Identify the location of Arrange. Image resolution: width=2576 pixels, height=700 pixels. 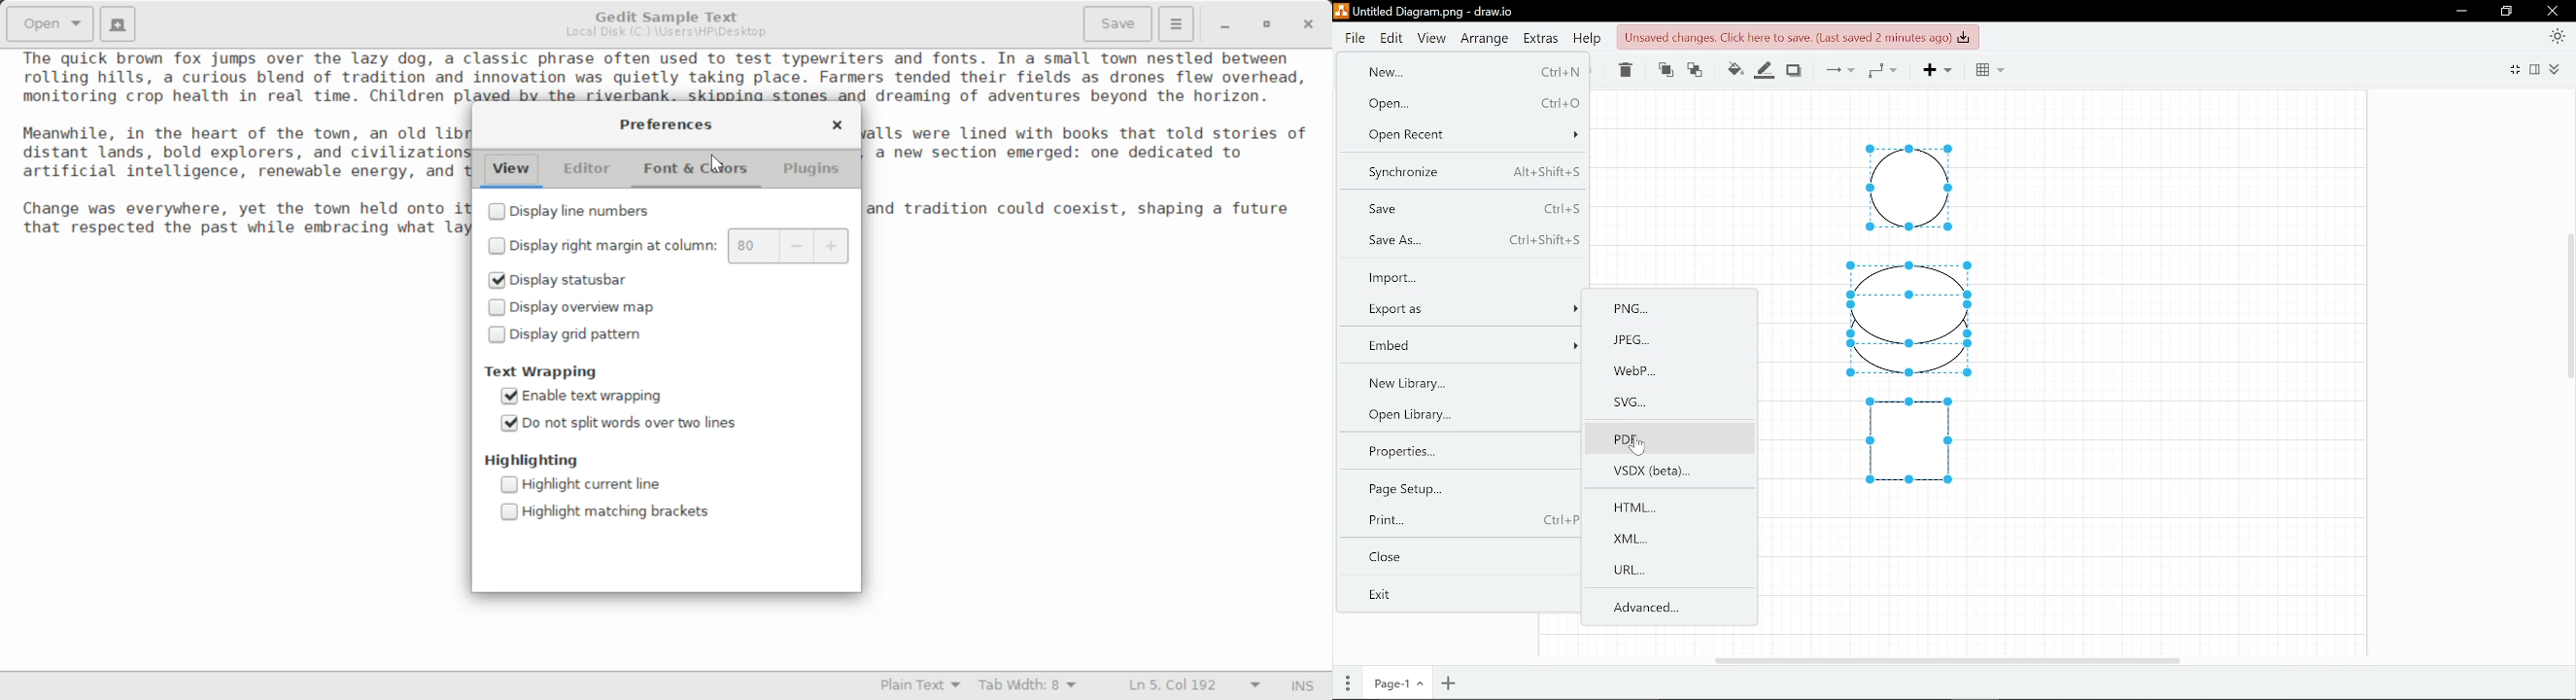
(1486, 39).